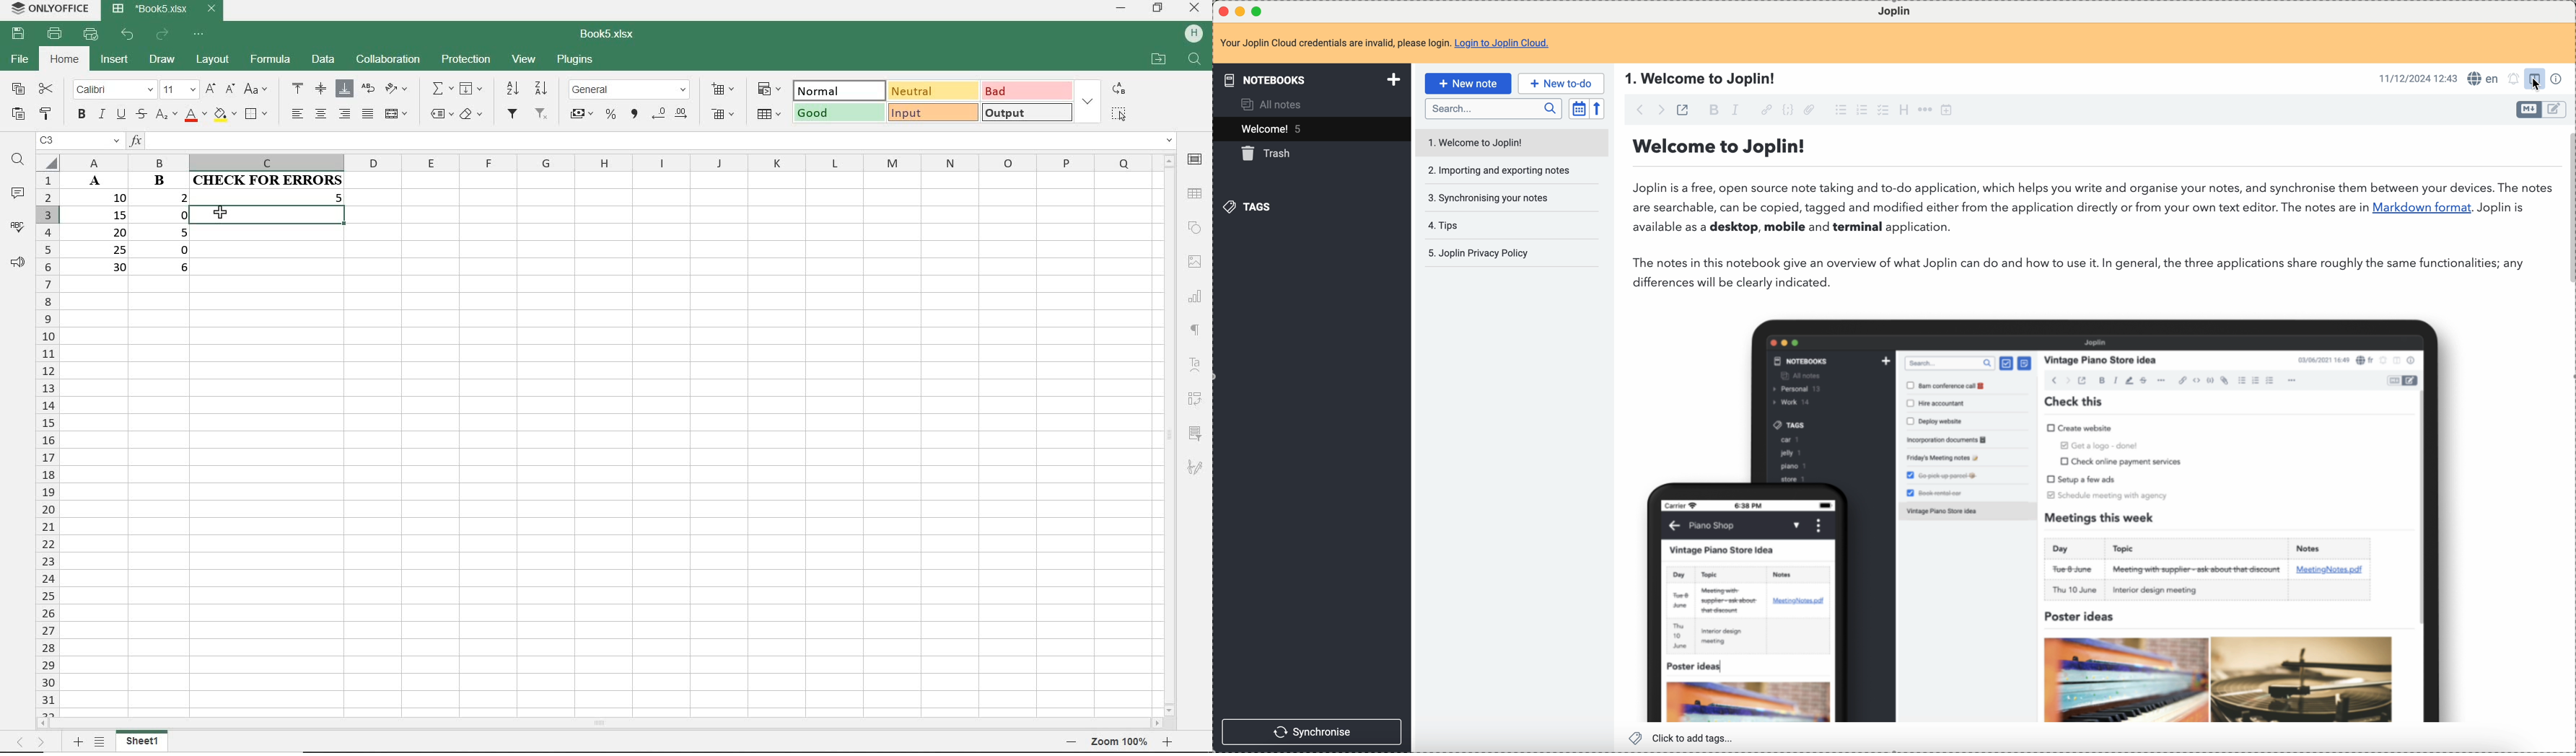  Describe the element at coordinates (2078, 512) in the screenshot. I see `image` at that location.